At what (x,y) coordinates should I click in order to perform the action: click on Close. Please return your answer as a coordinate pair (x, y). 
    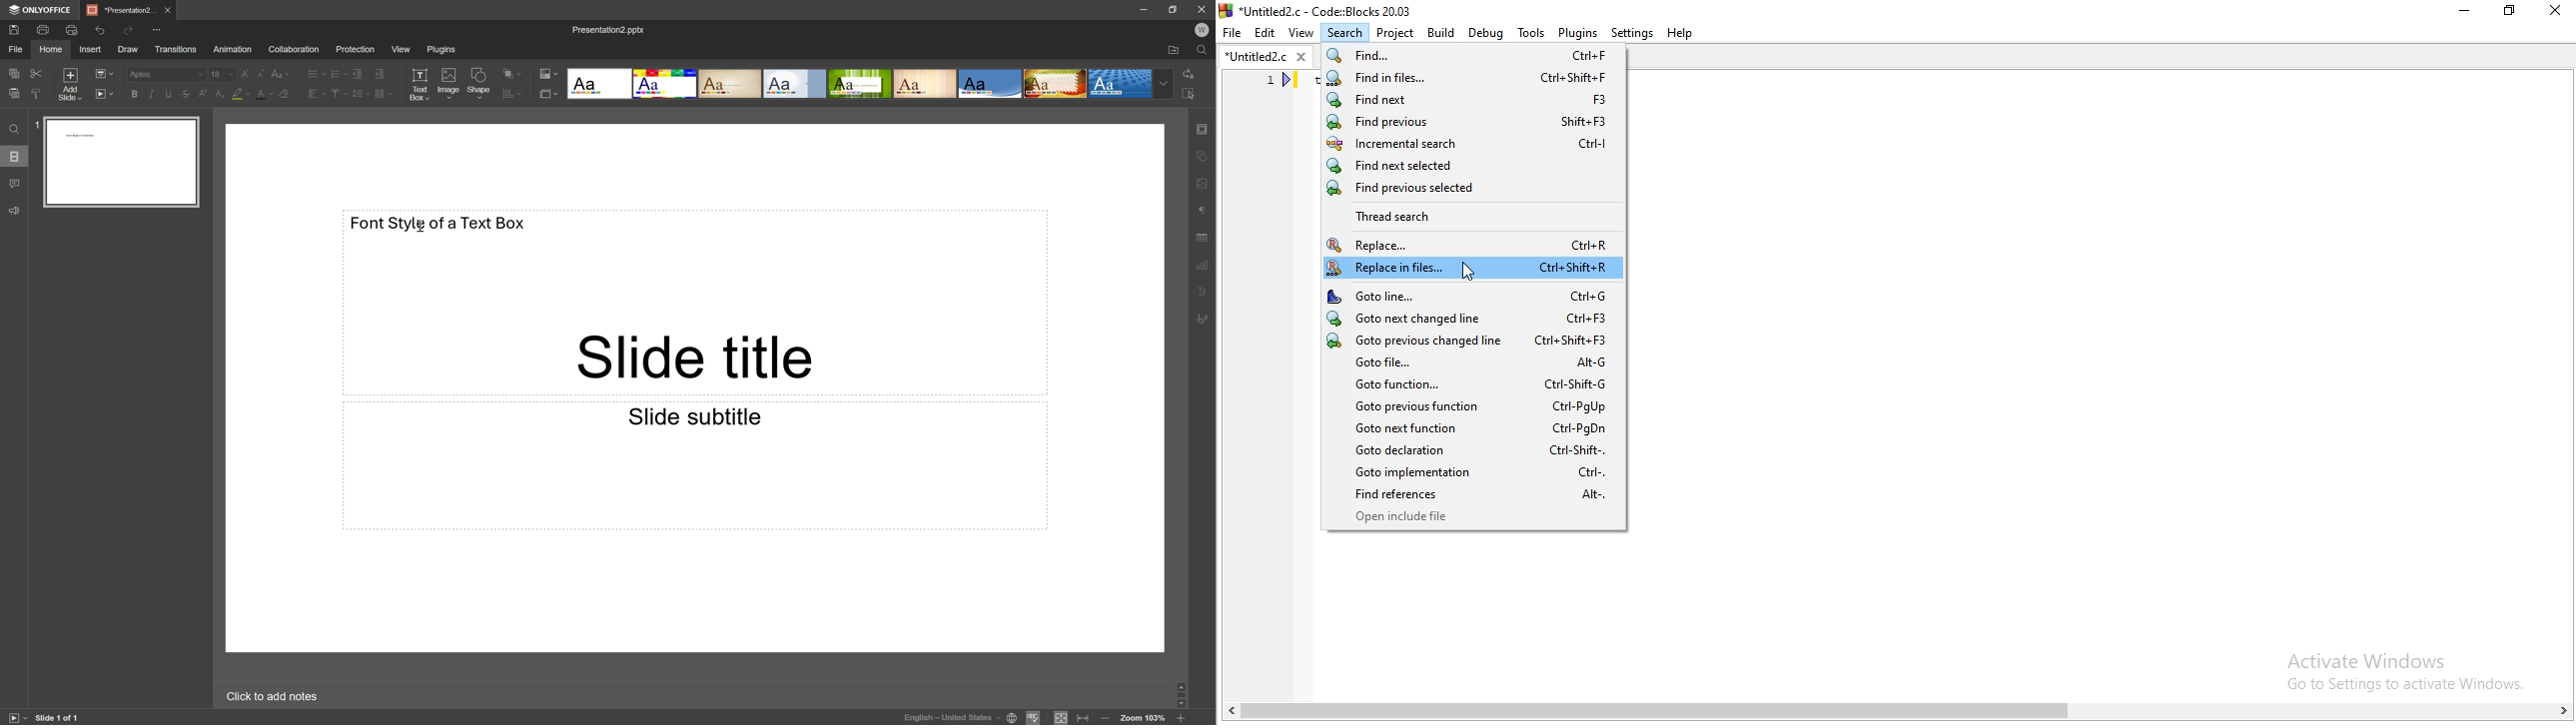
    Looking at the image, I should click on (170, 10).